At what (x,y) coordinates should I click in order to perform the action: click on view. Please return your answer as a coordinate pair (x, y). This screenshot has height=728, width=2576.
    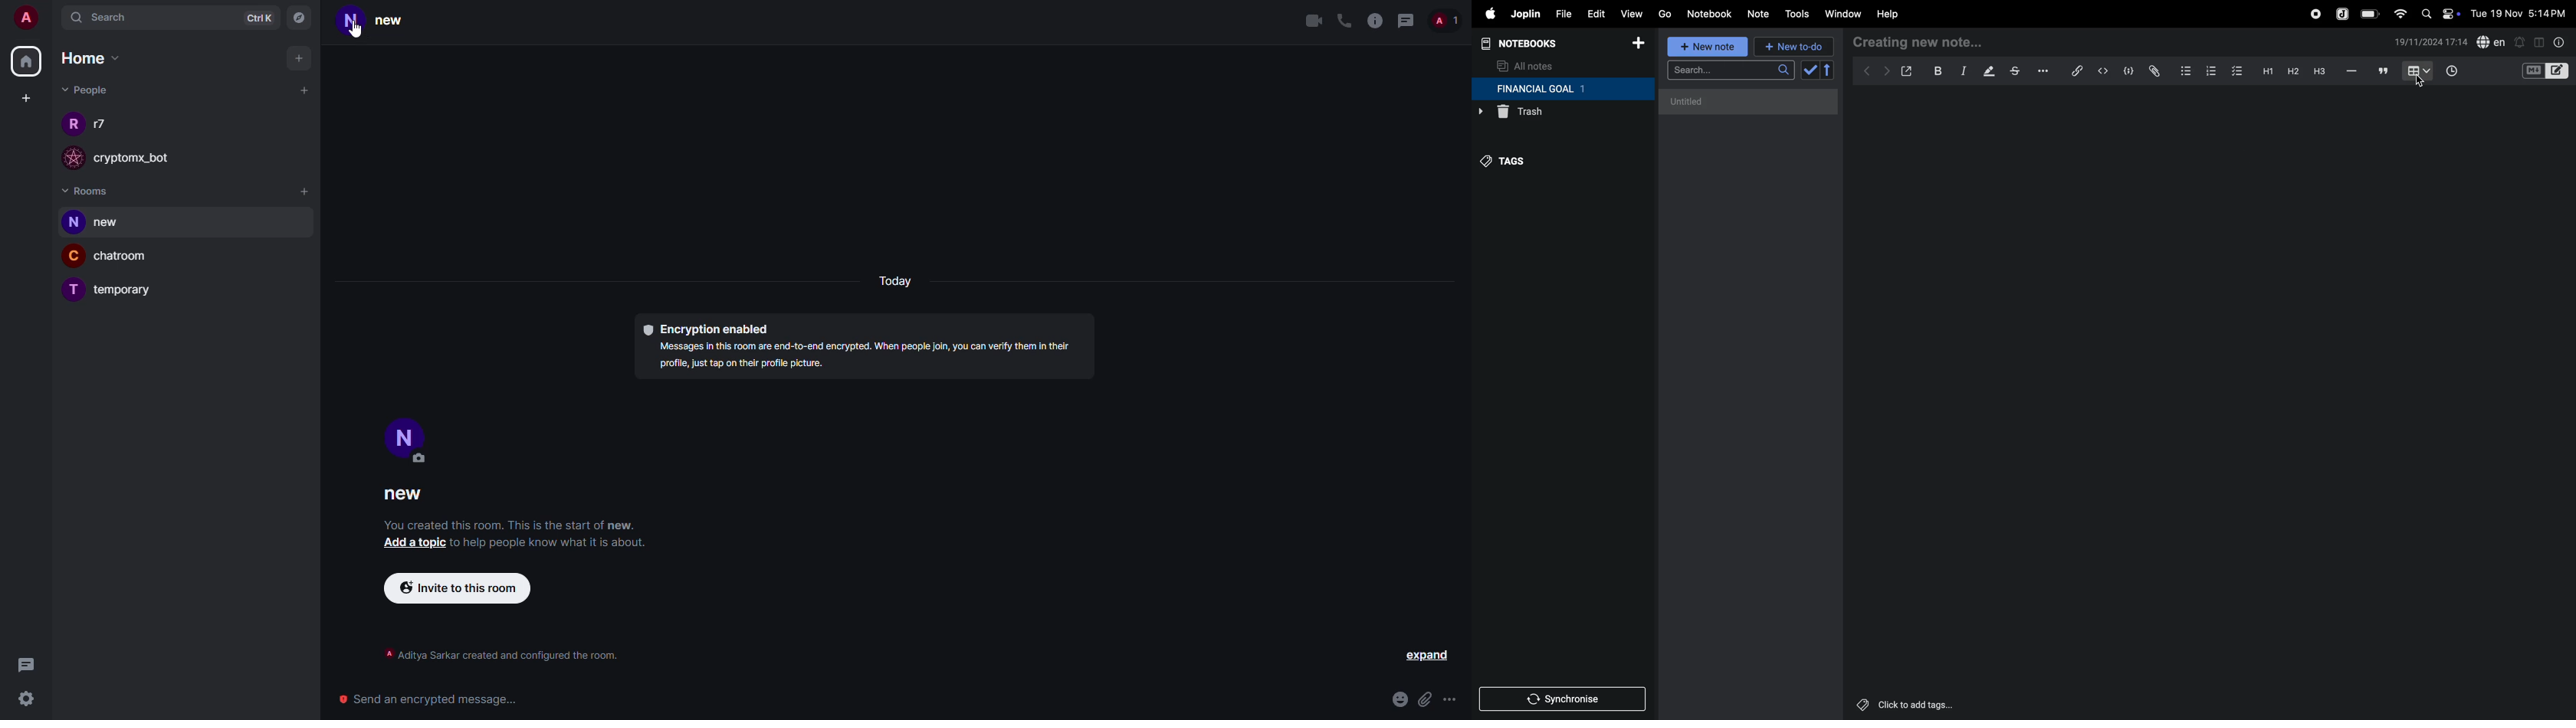
    Looking at the image, I should click on (1631, 12).